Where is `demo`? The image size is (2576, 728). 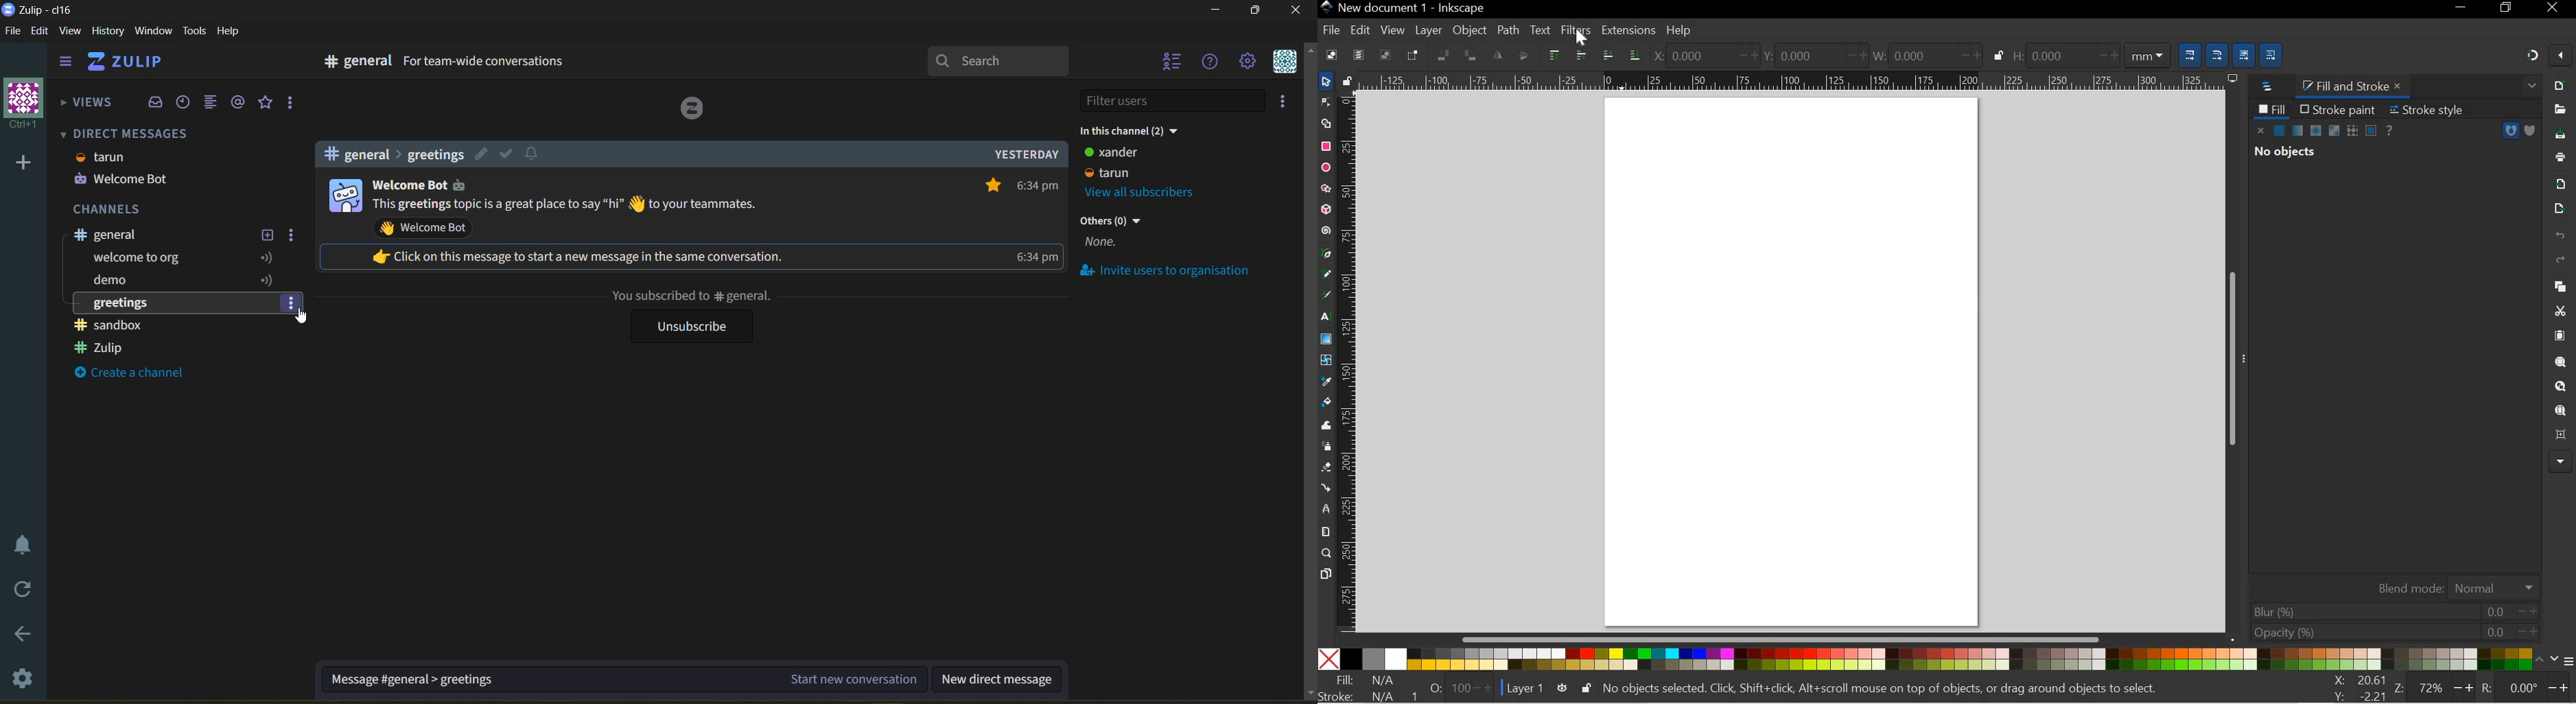
demo is located at coordinates (124, 283).